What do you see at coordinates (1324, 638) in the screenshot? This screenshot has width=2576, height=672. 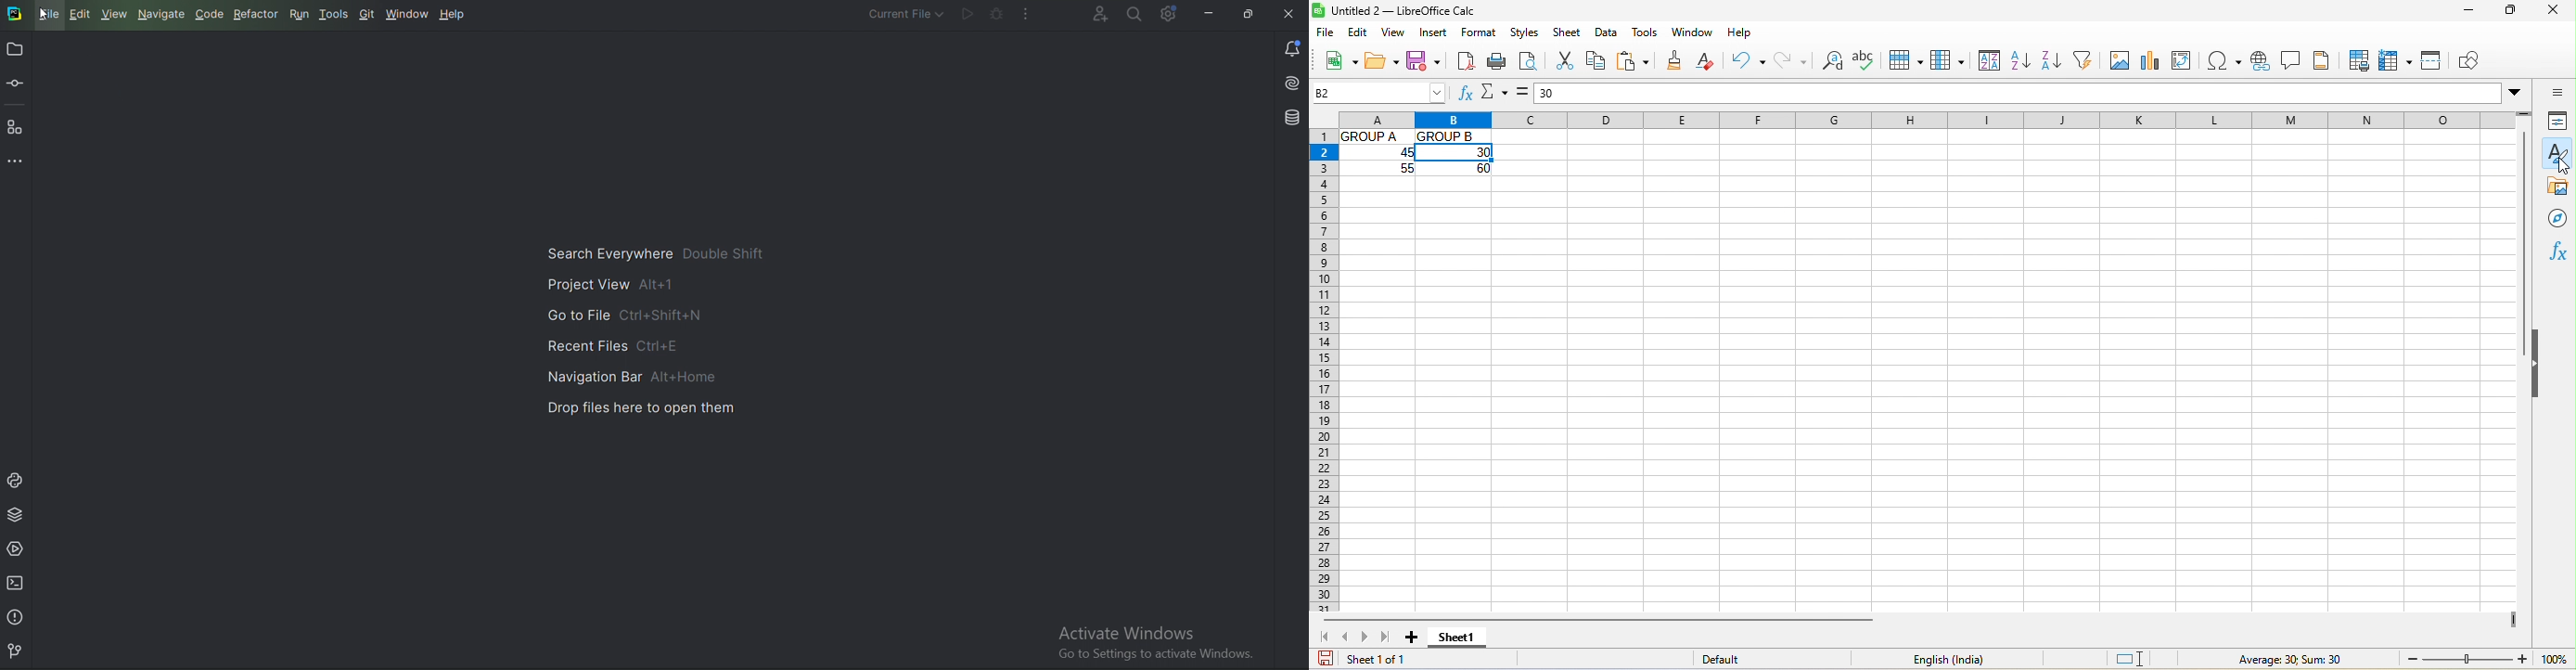 I see `first sheet ` at bounding box center [1324, 638].